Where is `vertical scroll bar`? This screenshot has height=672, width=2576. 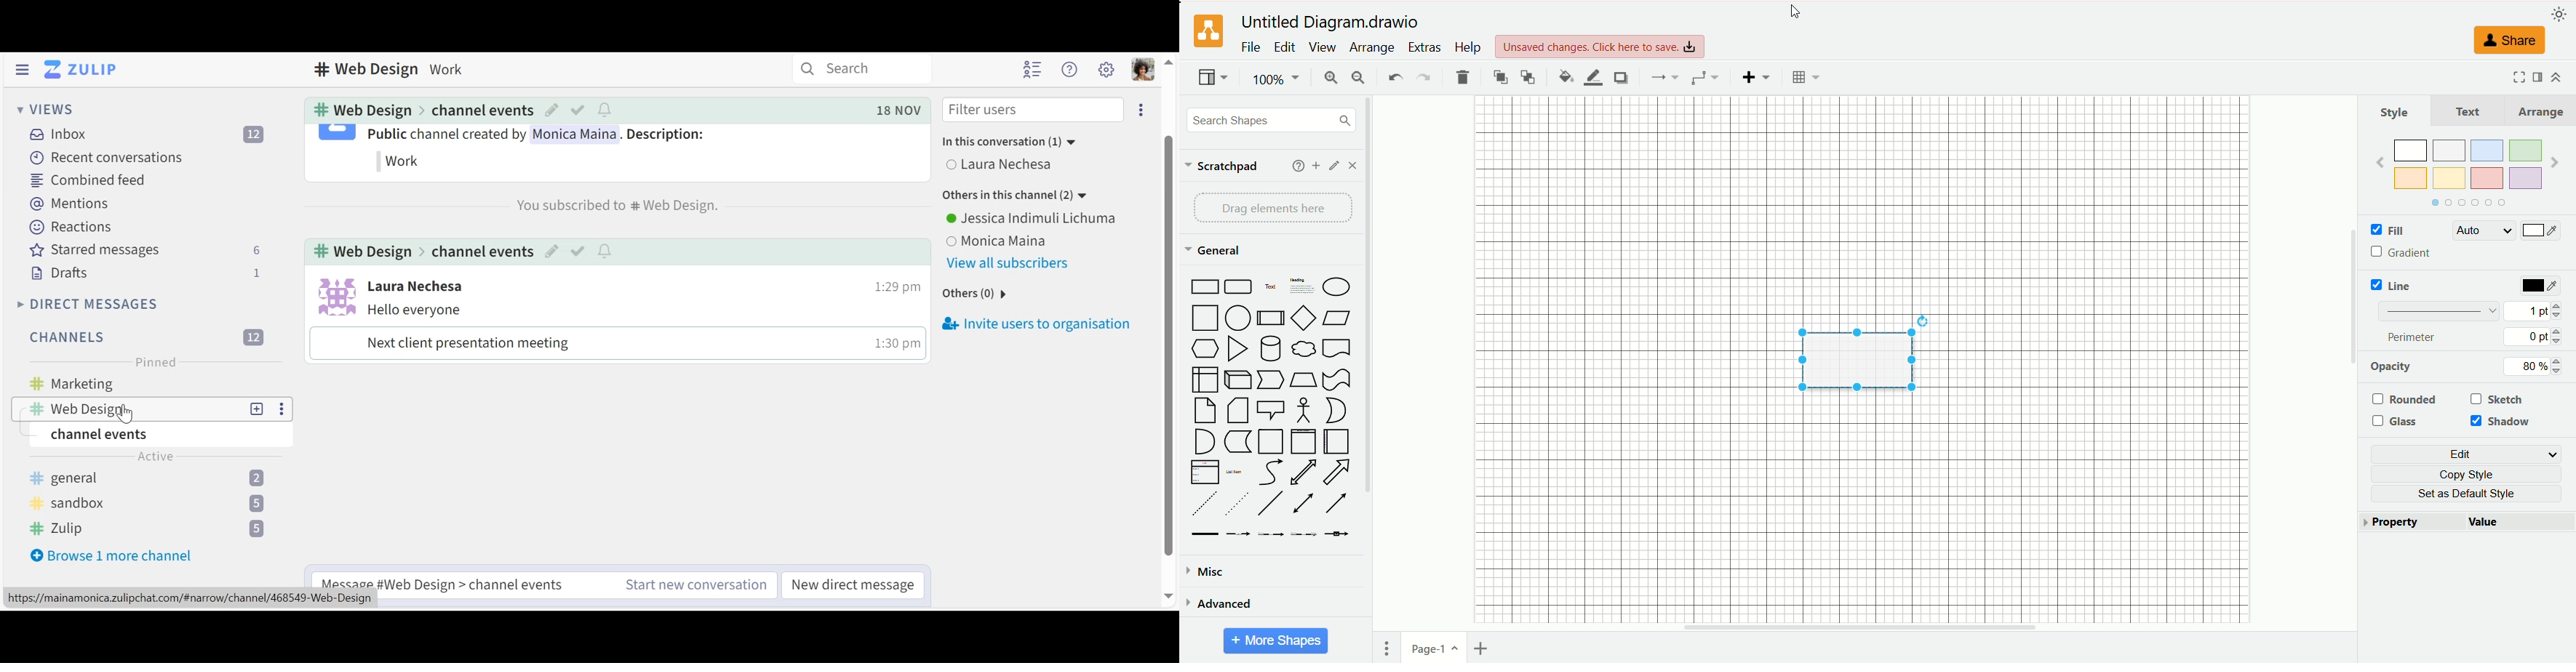
vertical scroll bar is located at coordinates (2351, 364).